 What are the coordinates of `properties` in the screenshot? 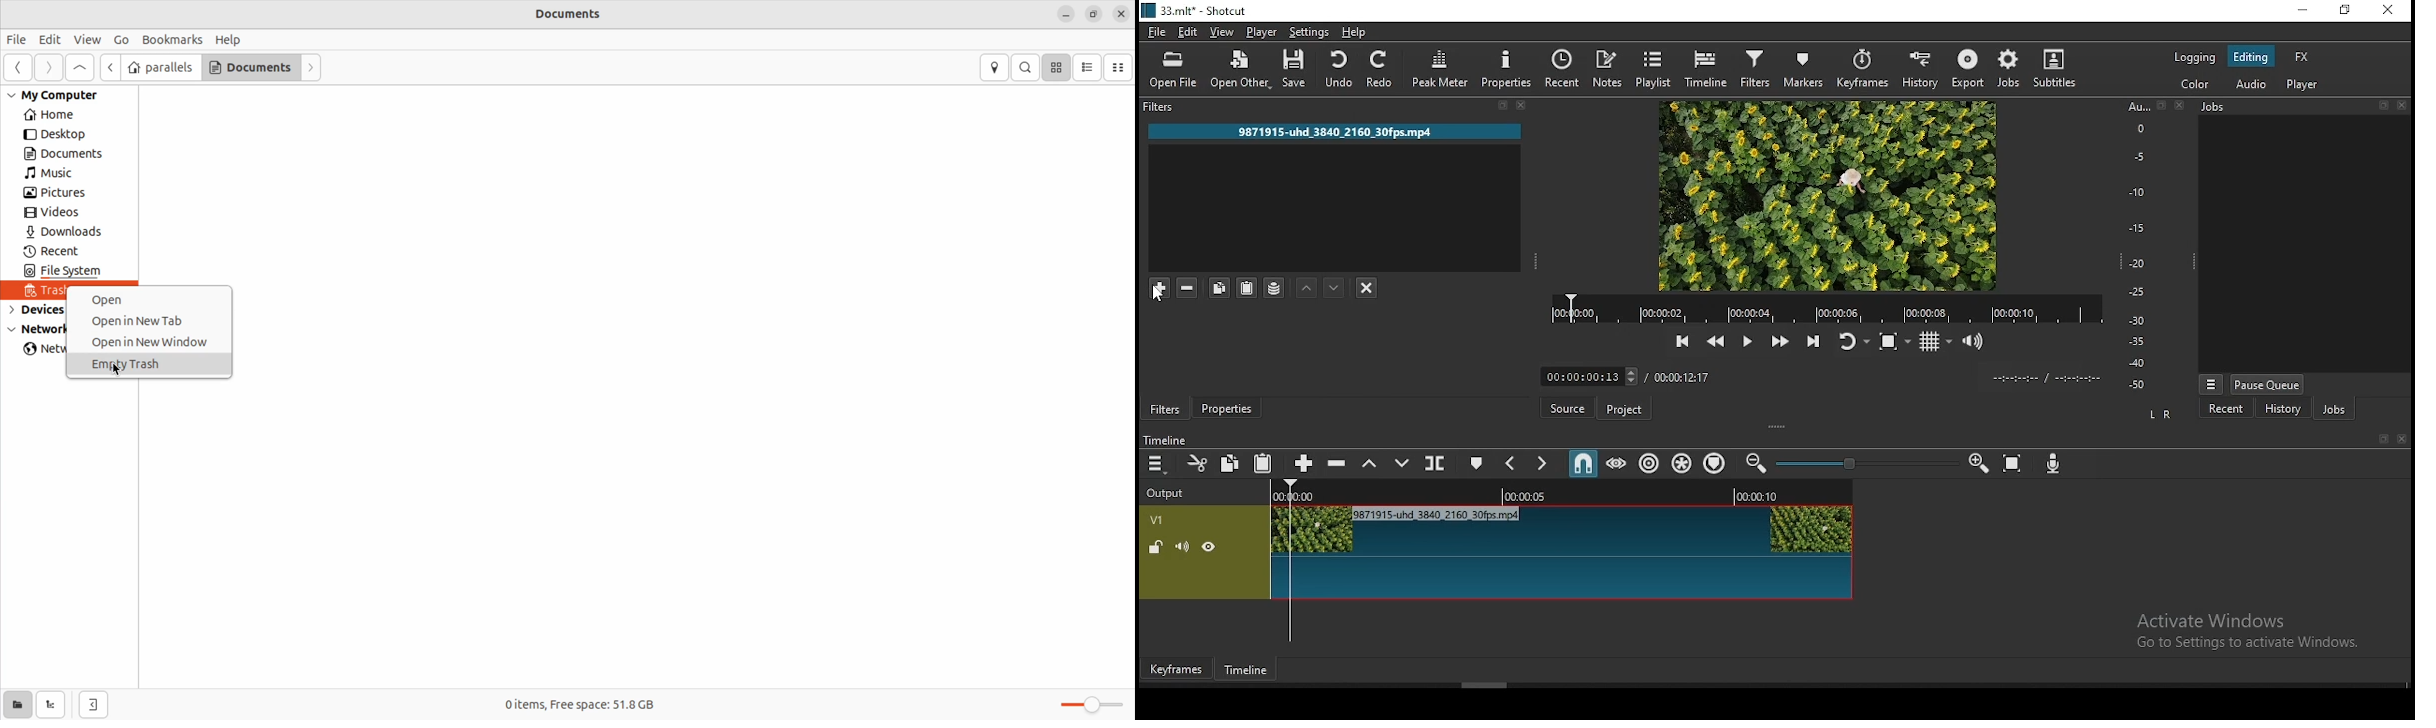 It's located at (1227, 408).